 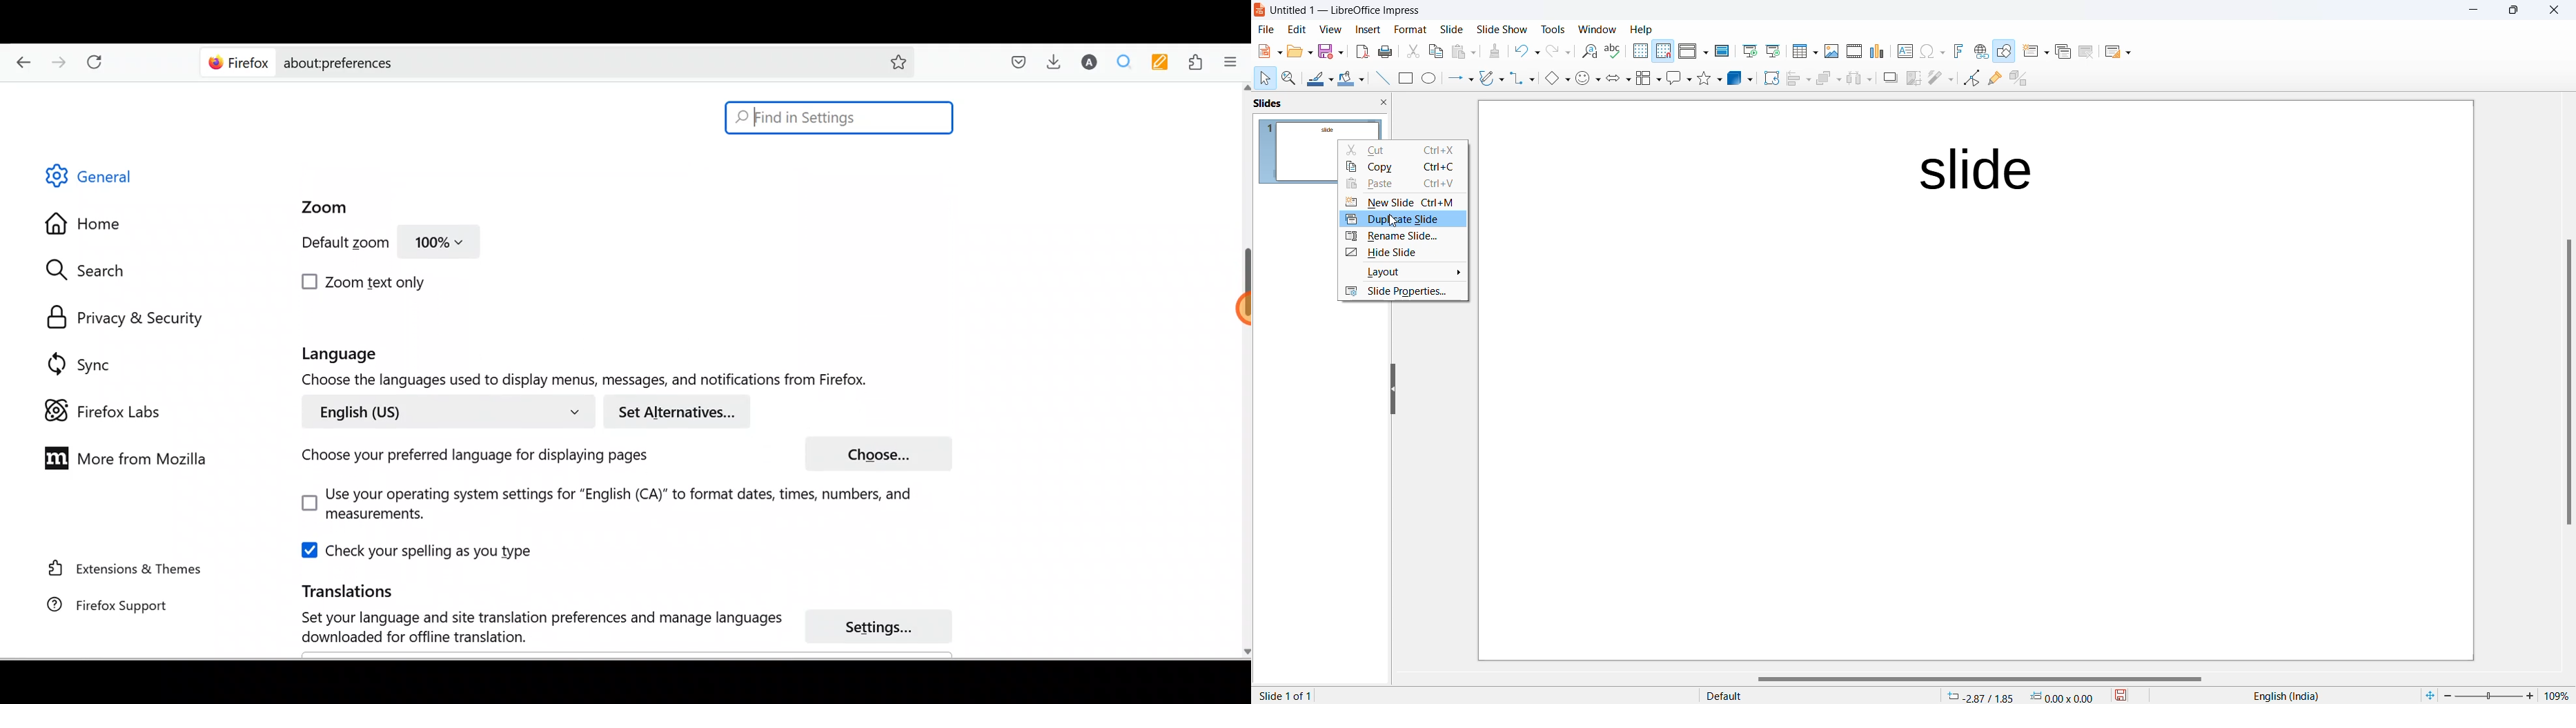 What do you see at coordinates (1551, 28) in the screenshot?
I see `Tools` at bounding box center [1551, 28].